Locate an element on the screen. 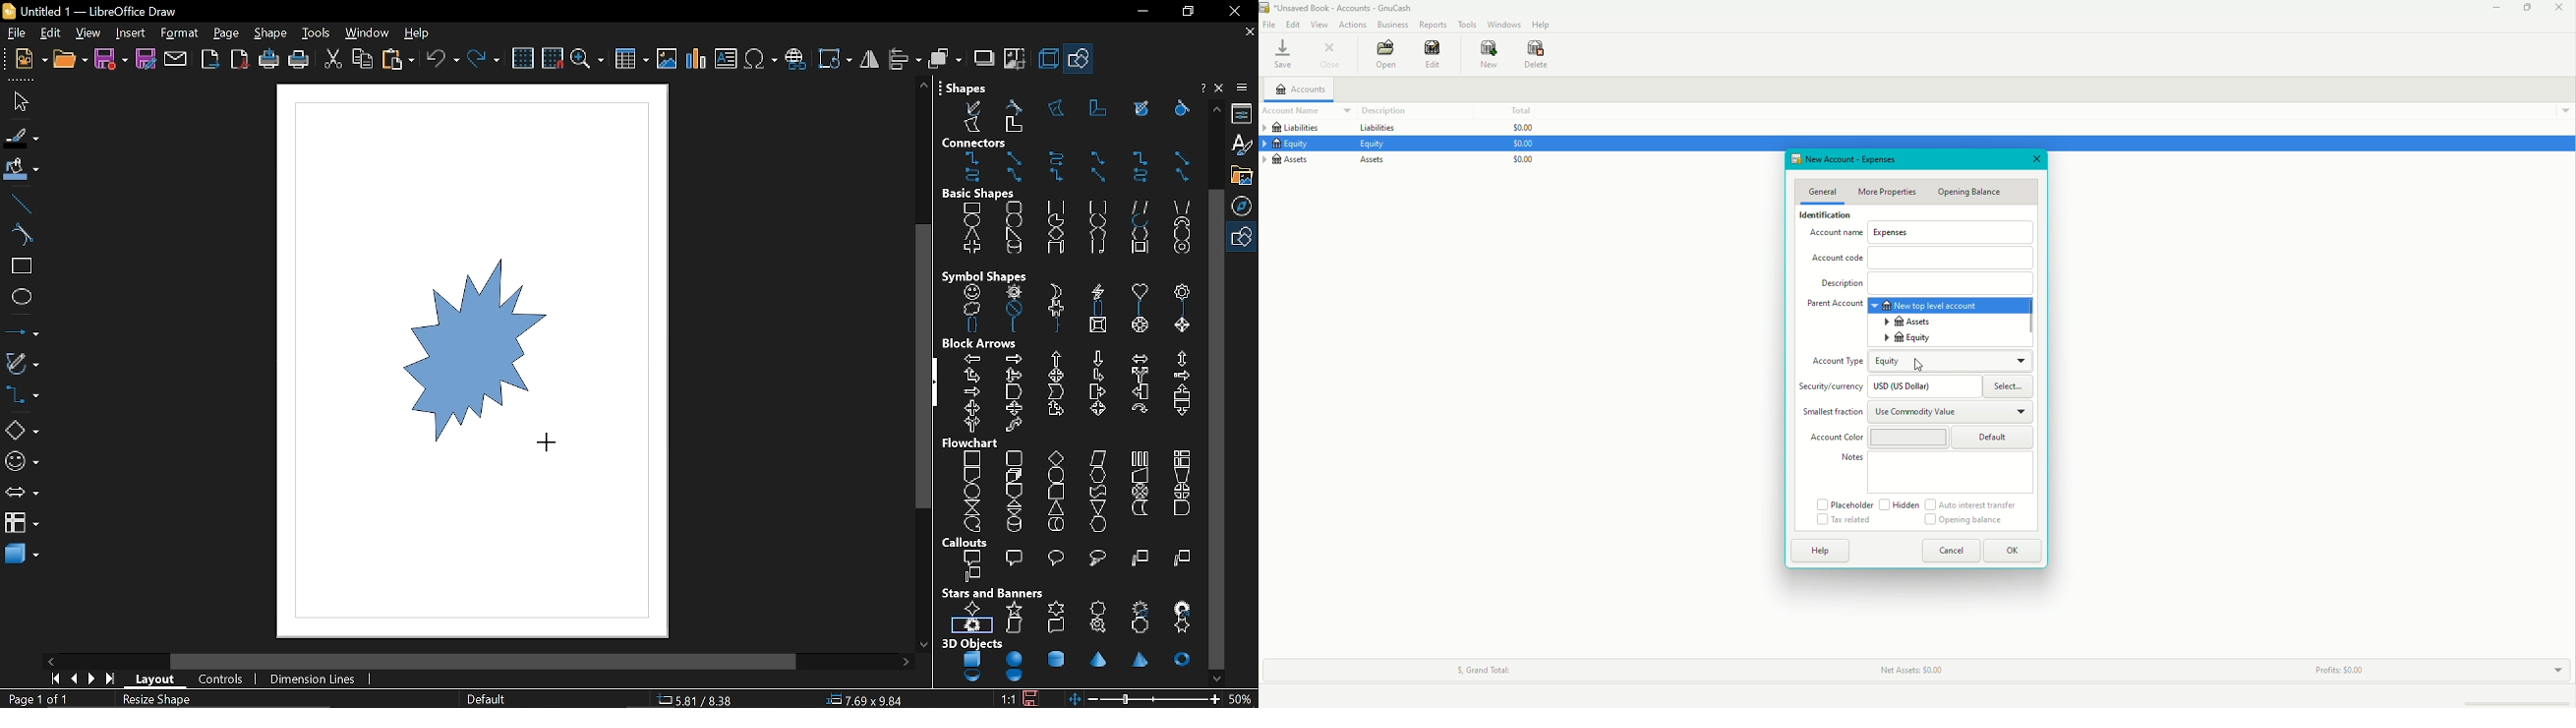 The width and height of the screenshot is (2576, 728). Parent Account is located at coordinates (1837, 307).